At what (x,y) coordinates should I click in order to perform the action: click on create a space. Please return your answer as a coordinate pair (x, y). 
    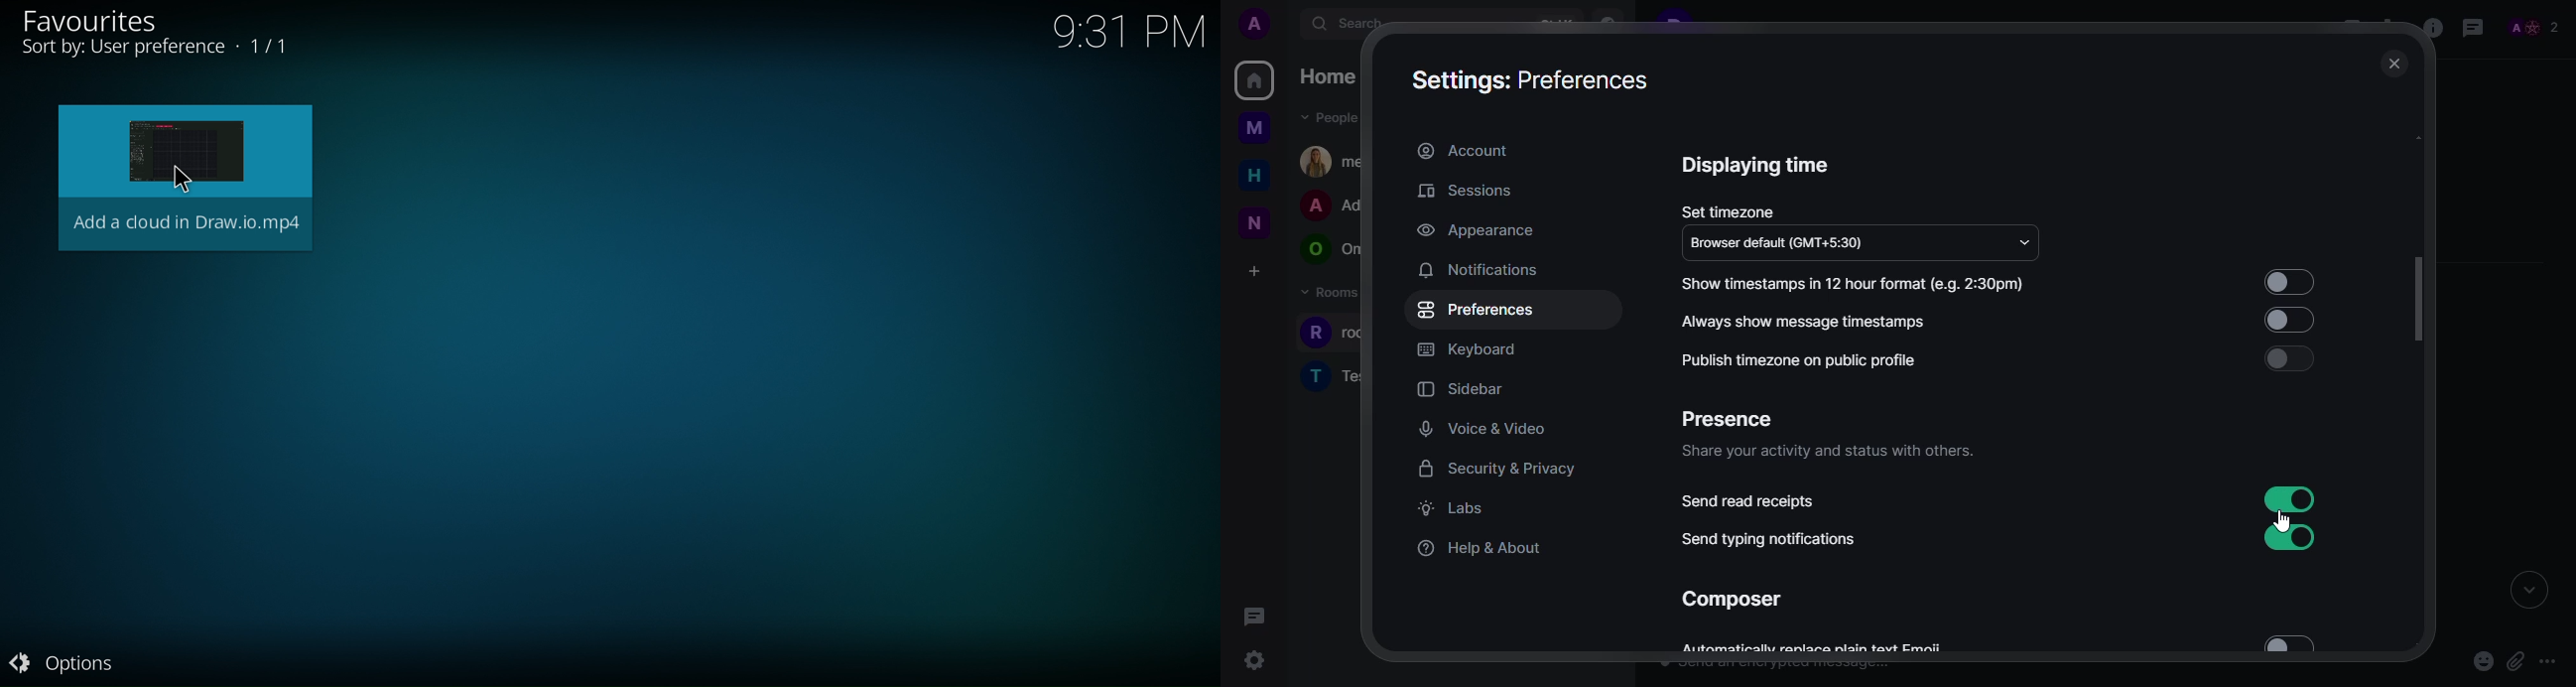
    Looking at the image, I should click on (1253, 270).